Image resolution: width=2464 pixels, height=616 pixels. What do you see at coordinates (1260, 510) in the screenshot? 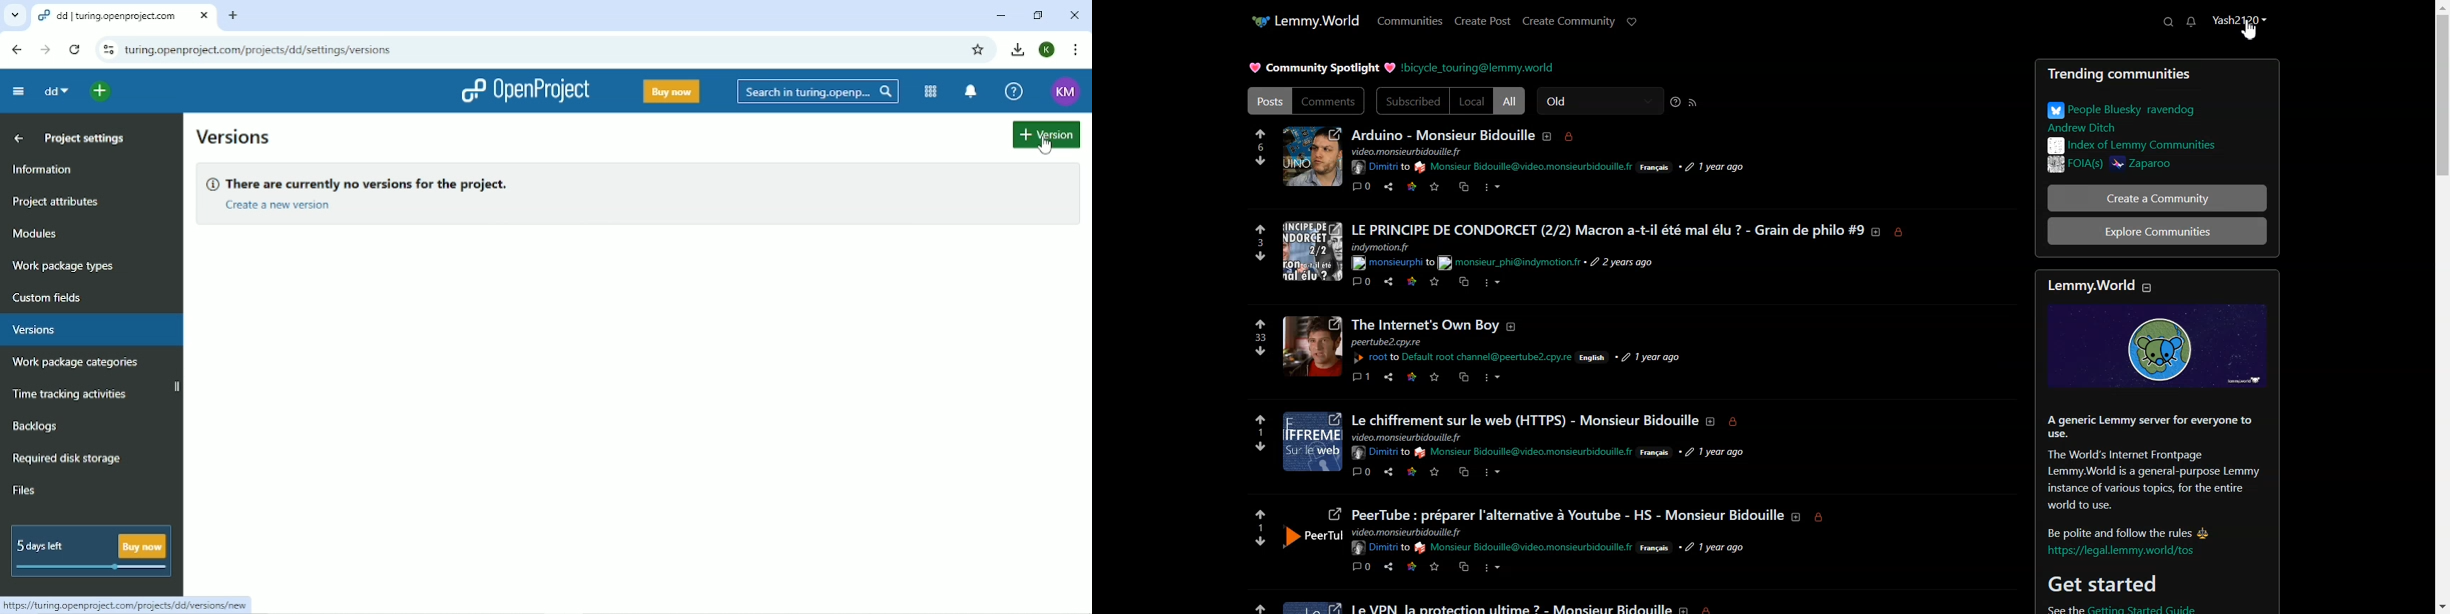
I see `upvotes` at bounding box center [1260, 510].